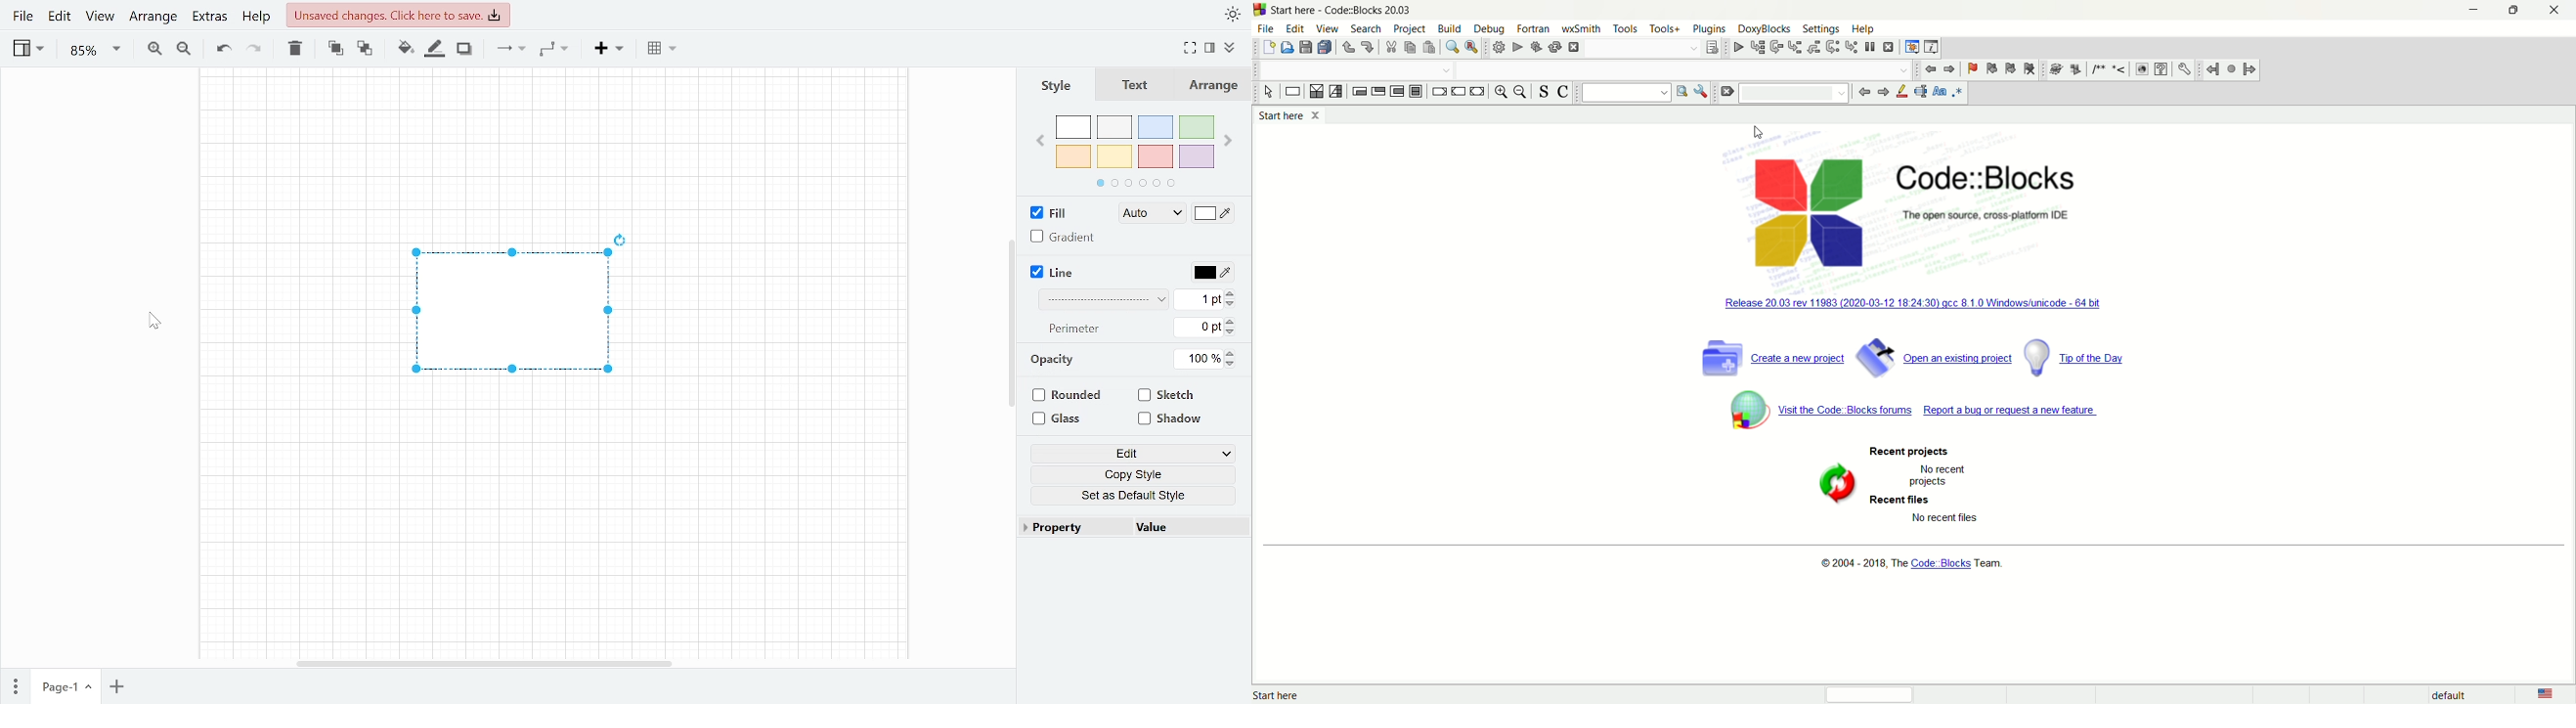 This screenshot has width=2576, height=728. Describe the element at coordinates (1473, 46) in the screenshot. I see `replace` at that location.